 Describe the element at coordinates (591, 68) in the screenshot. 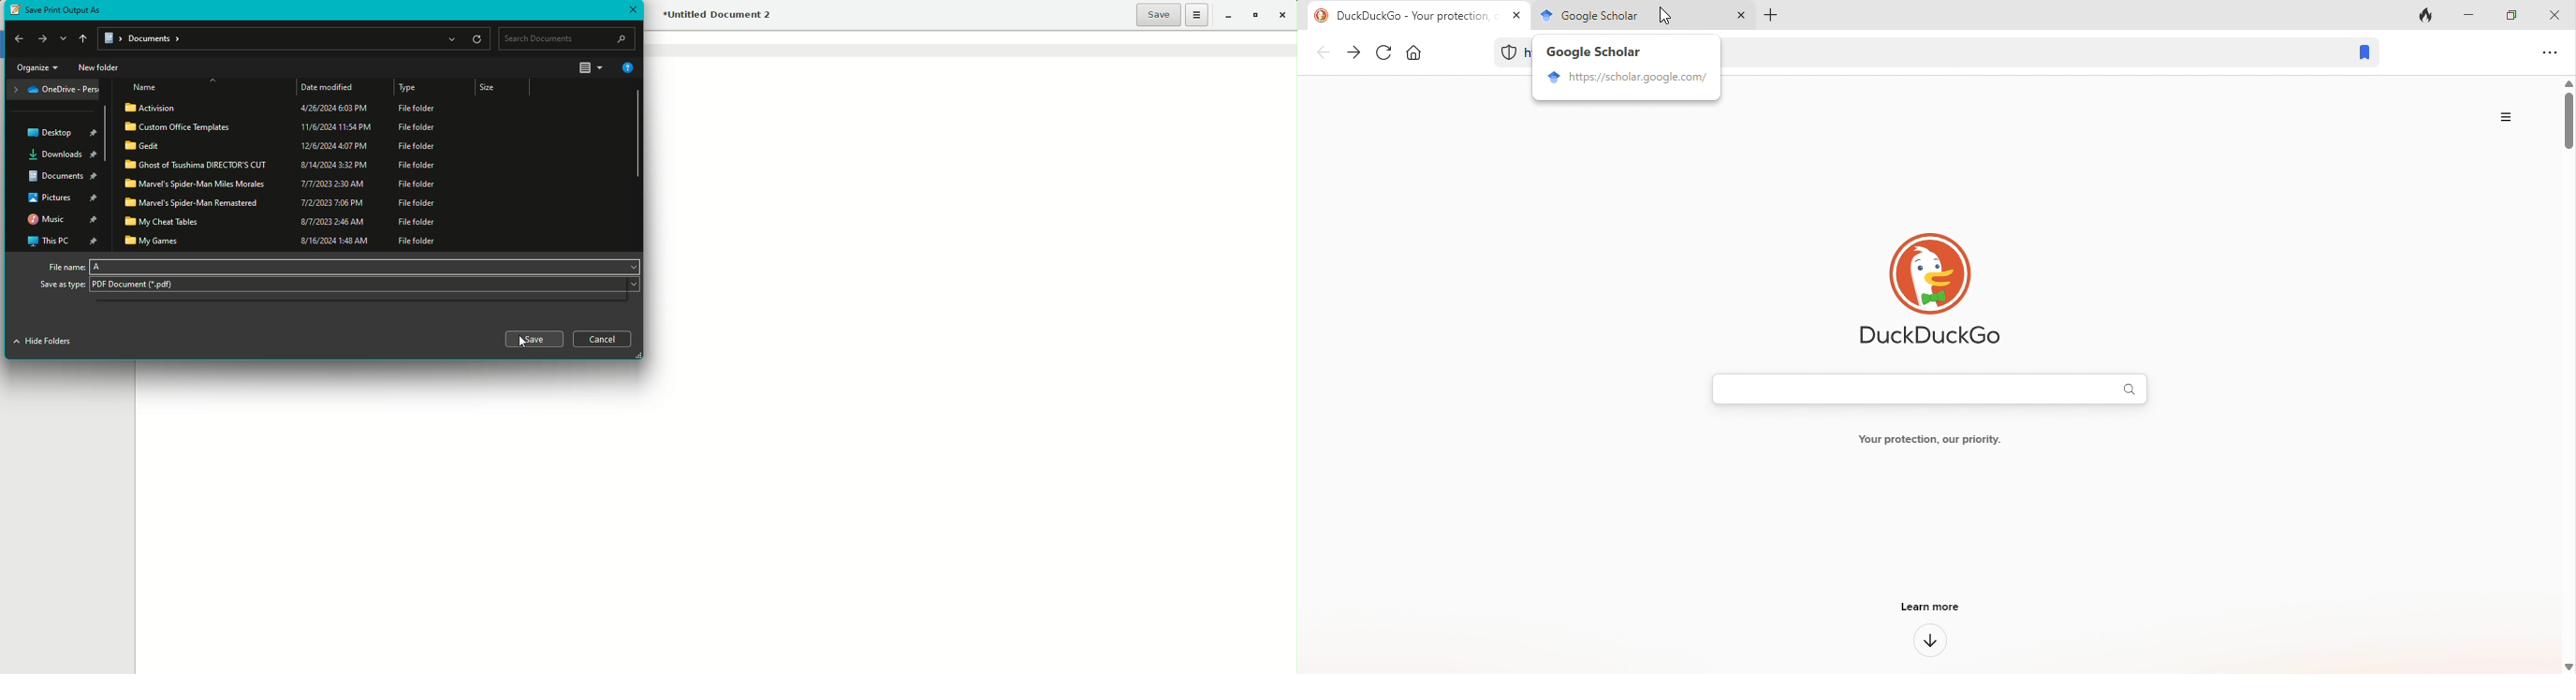

I see `View mode` at that location.